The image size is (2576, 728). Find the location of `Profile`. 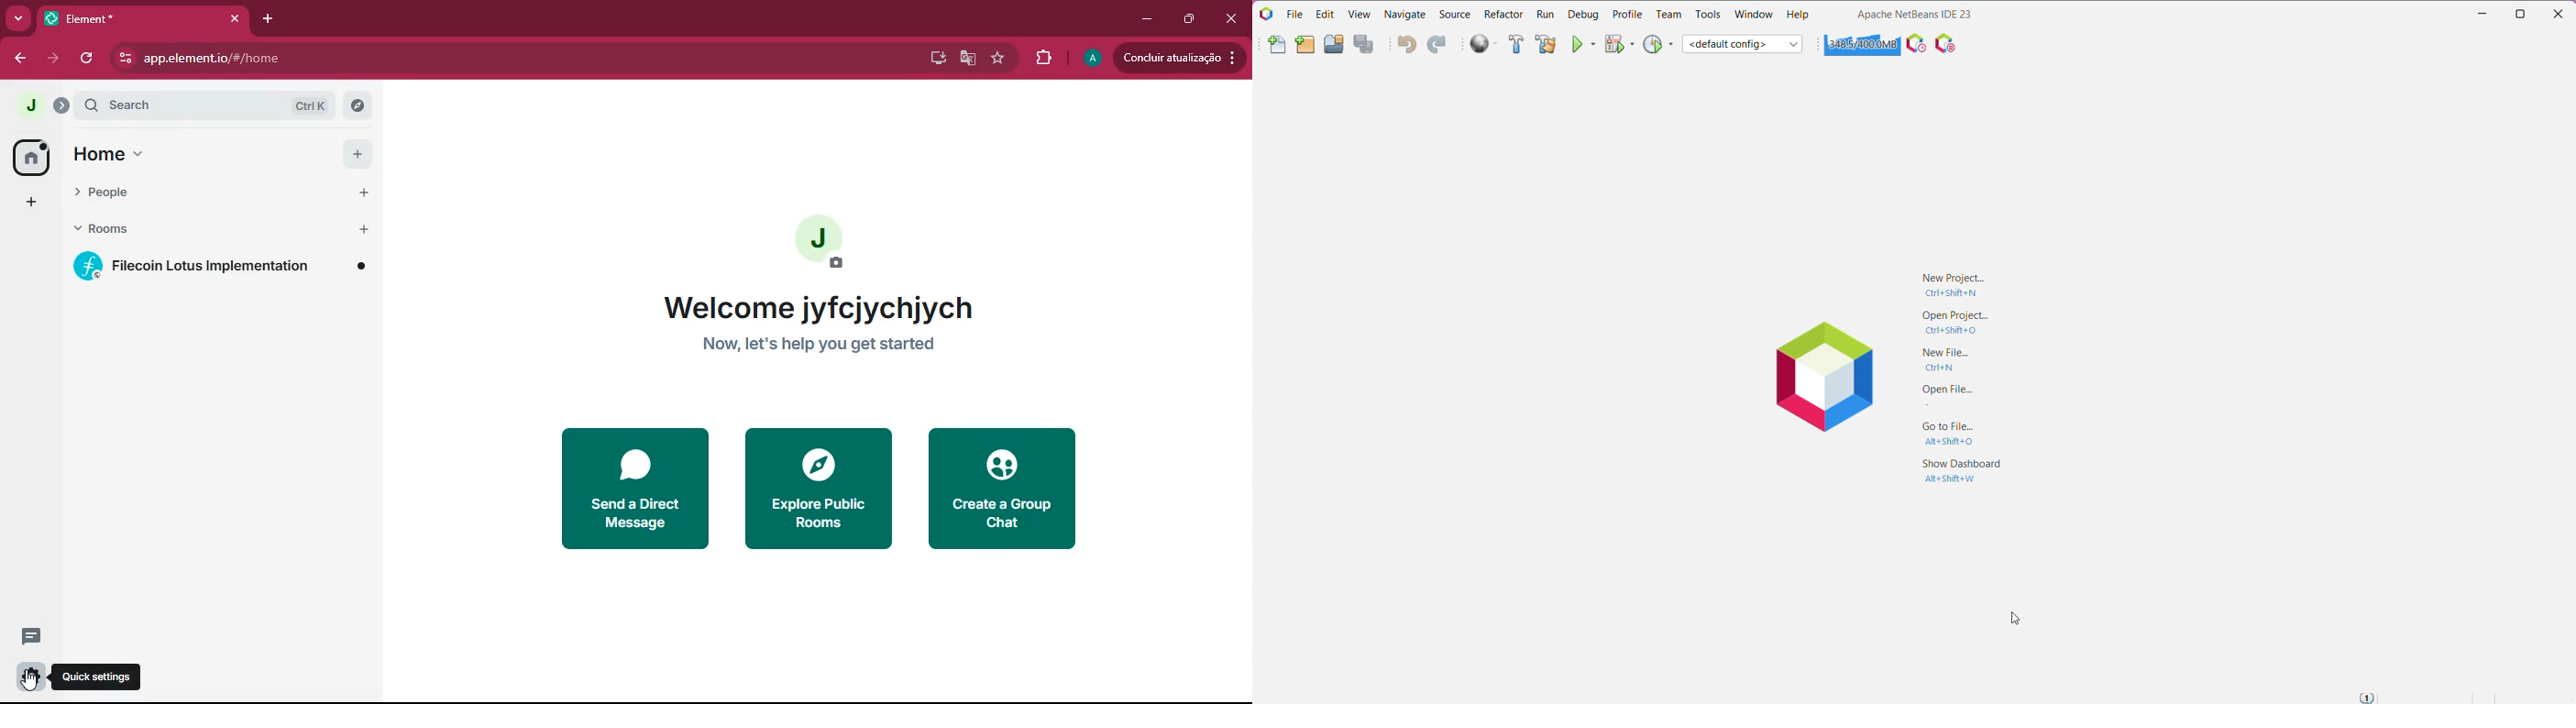

Profile is located at coordinates (1628, 14).